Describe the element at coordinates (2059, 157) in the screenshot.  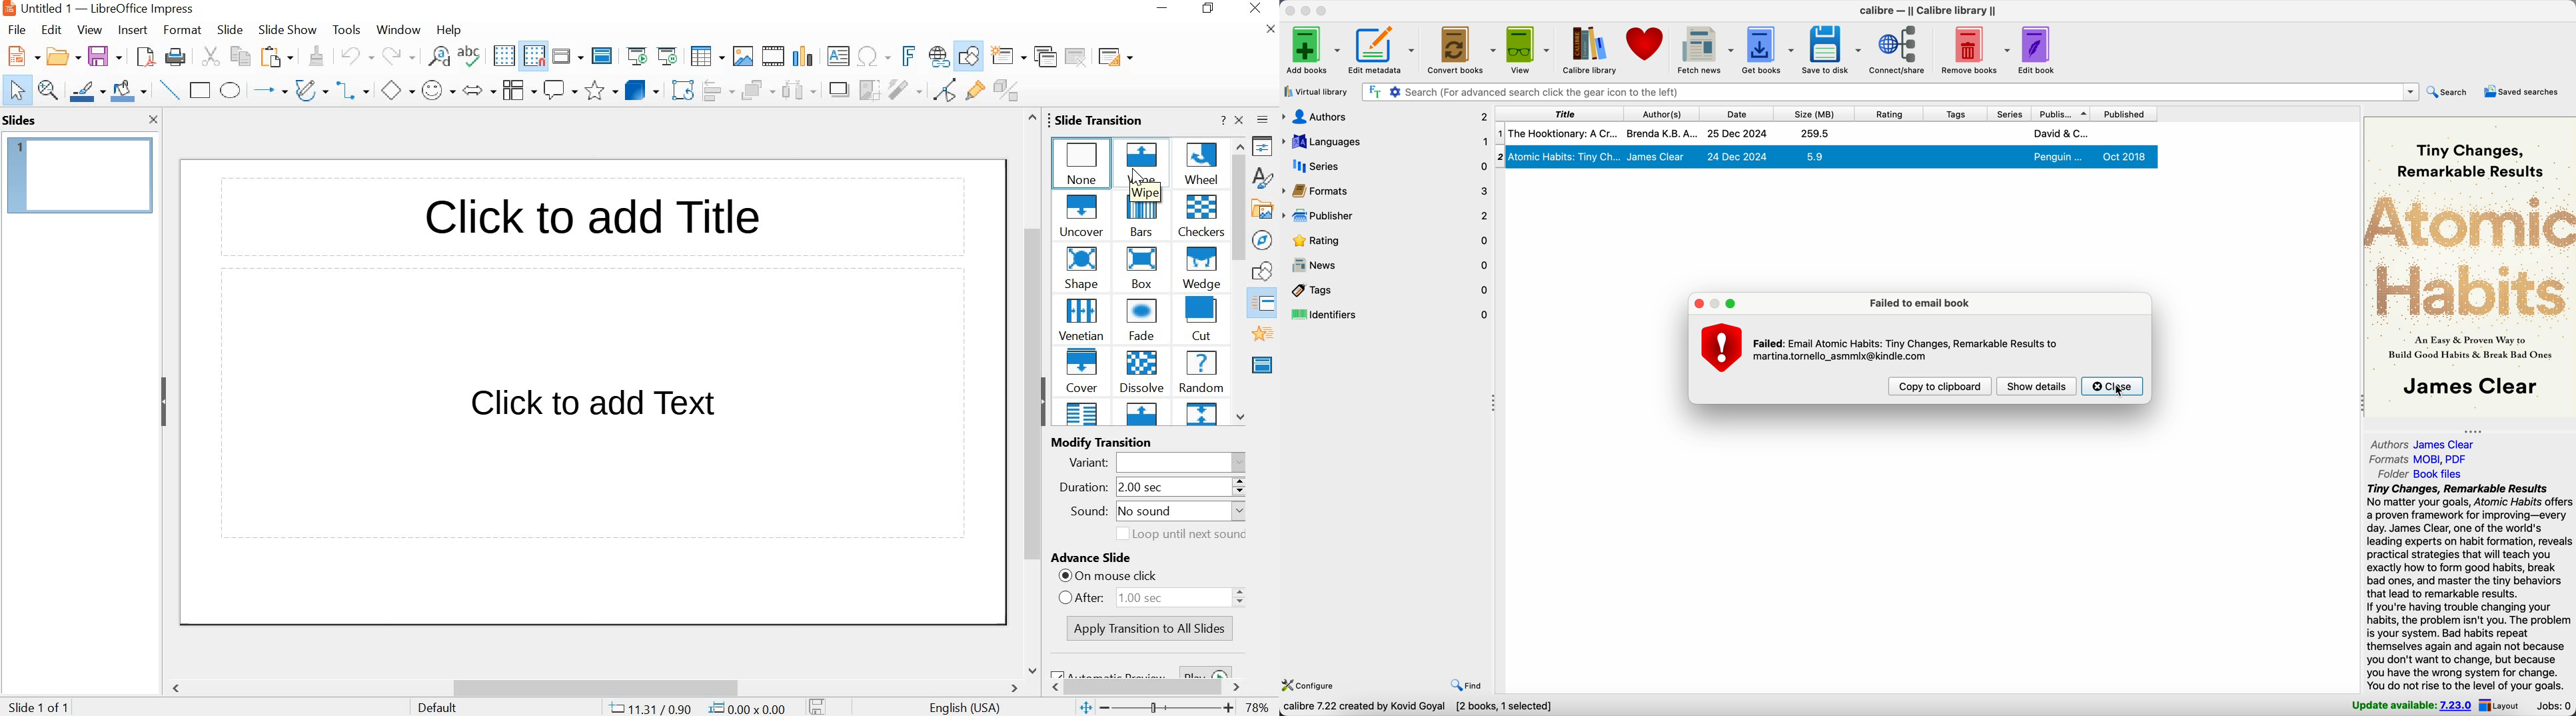
I see `Penguin` at that location.